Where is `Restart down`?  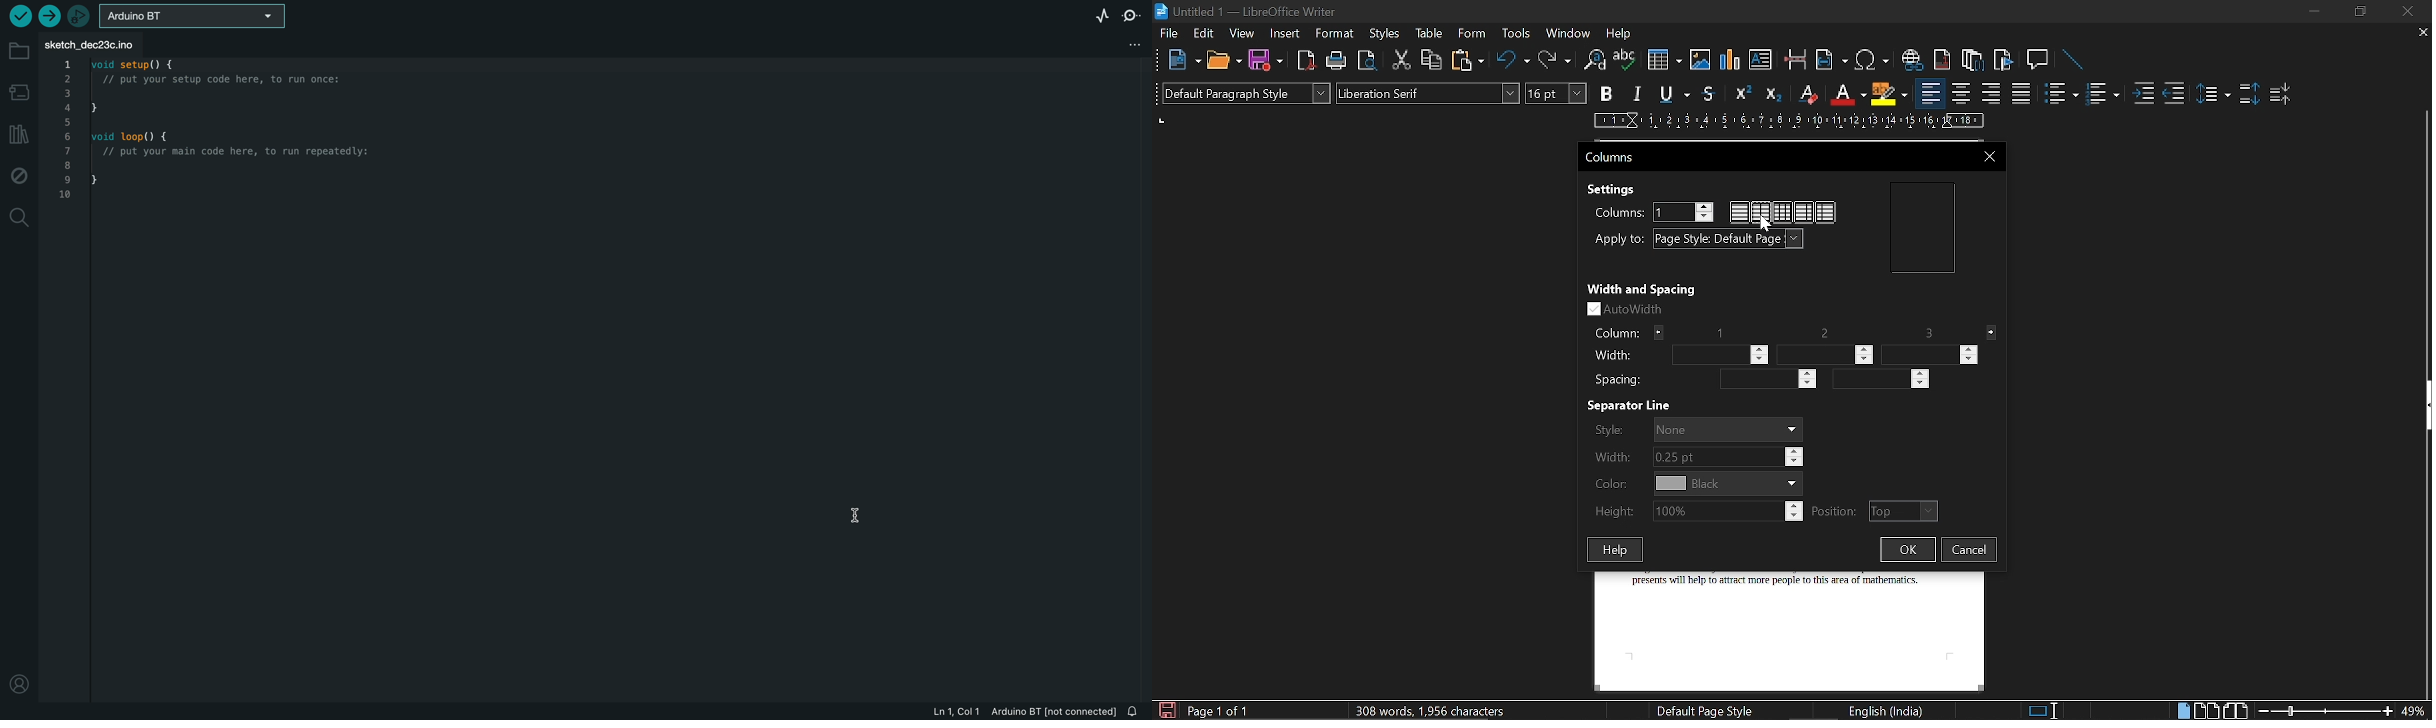 Restart down is located at coordinates (2358, 14).